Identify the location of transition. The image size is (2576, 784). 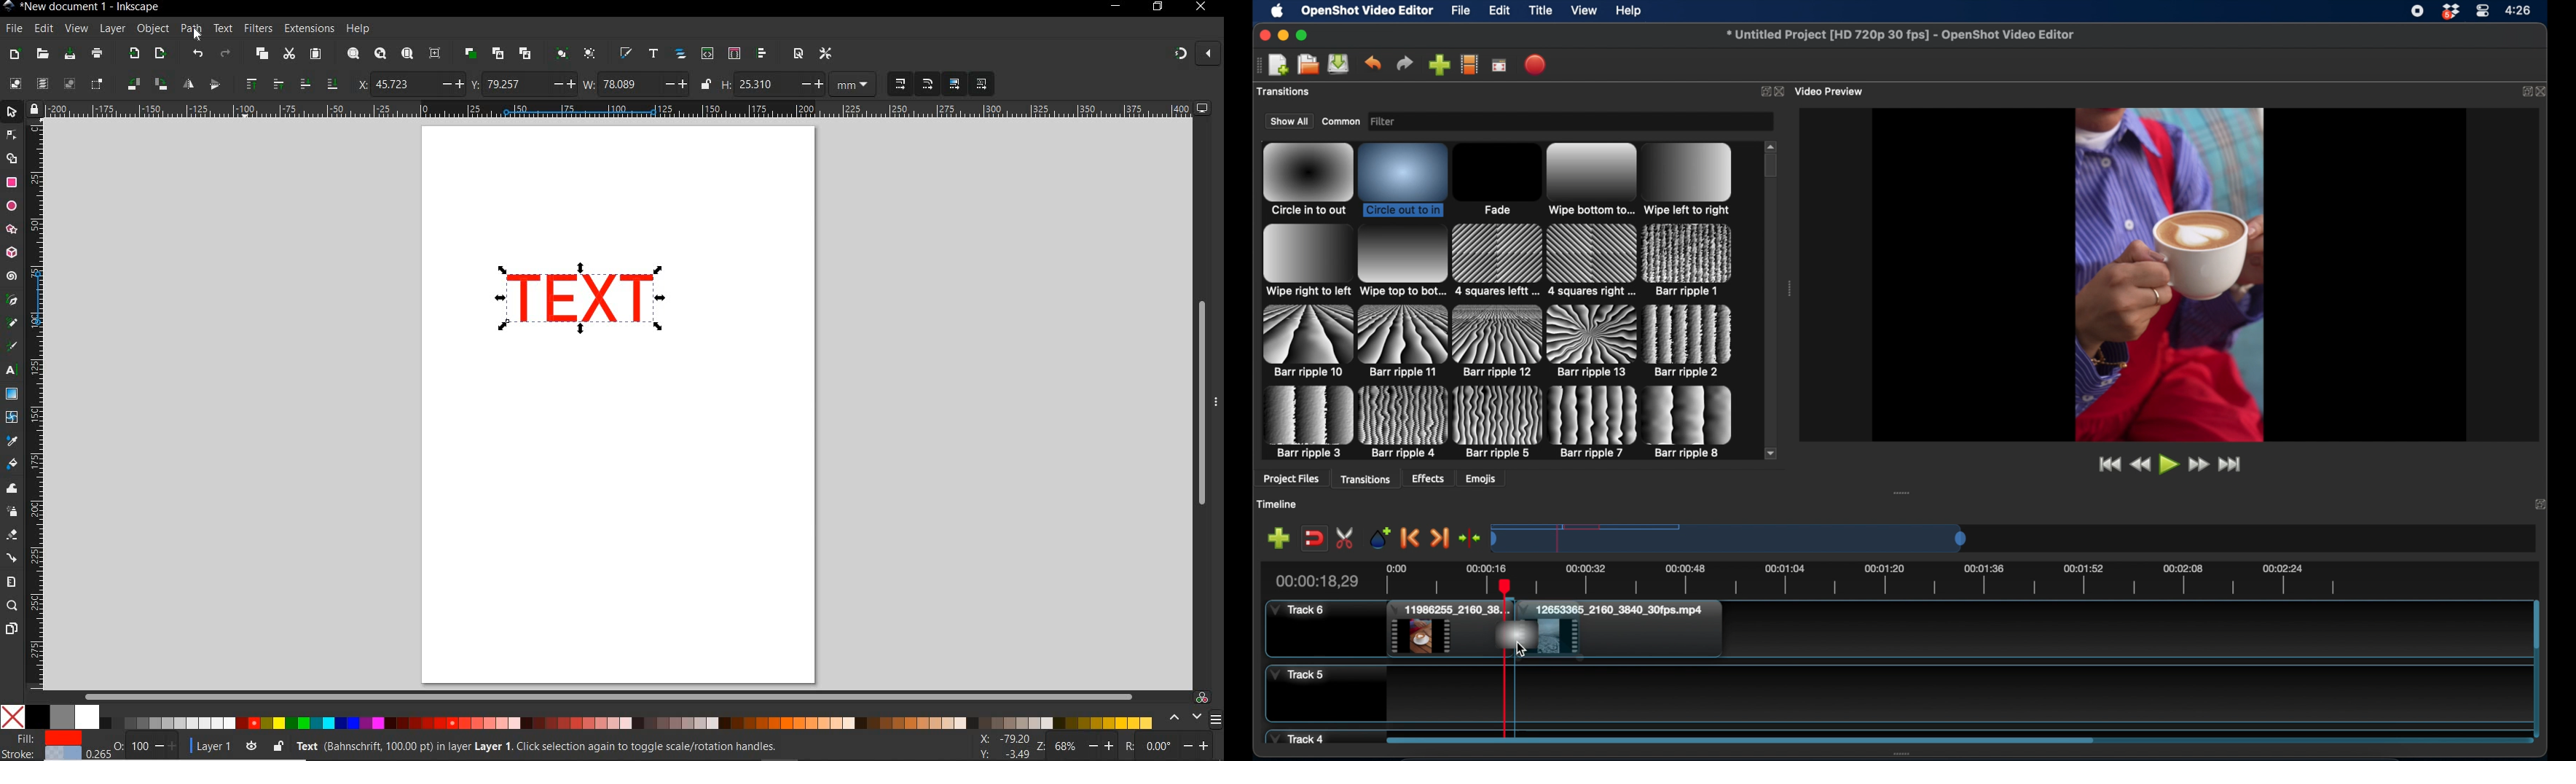
(1308, 180).